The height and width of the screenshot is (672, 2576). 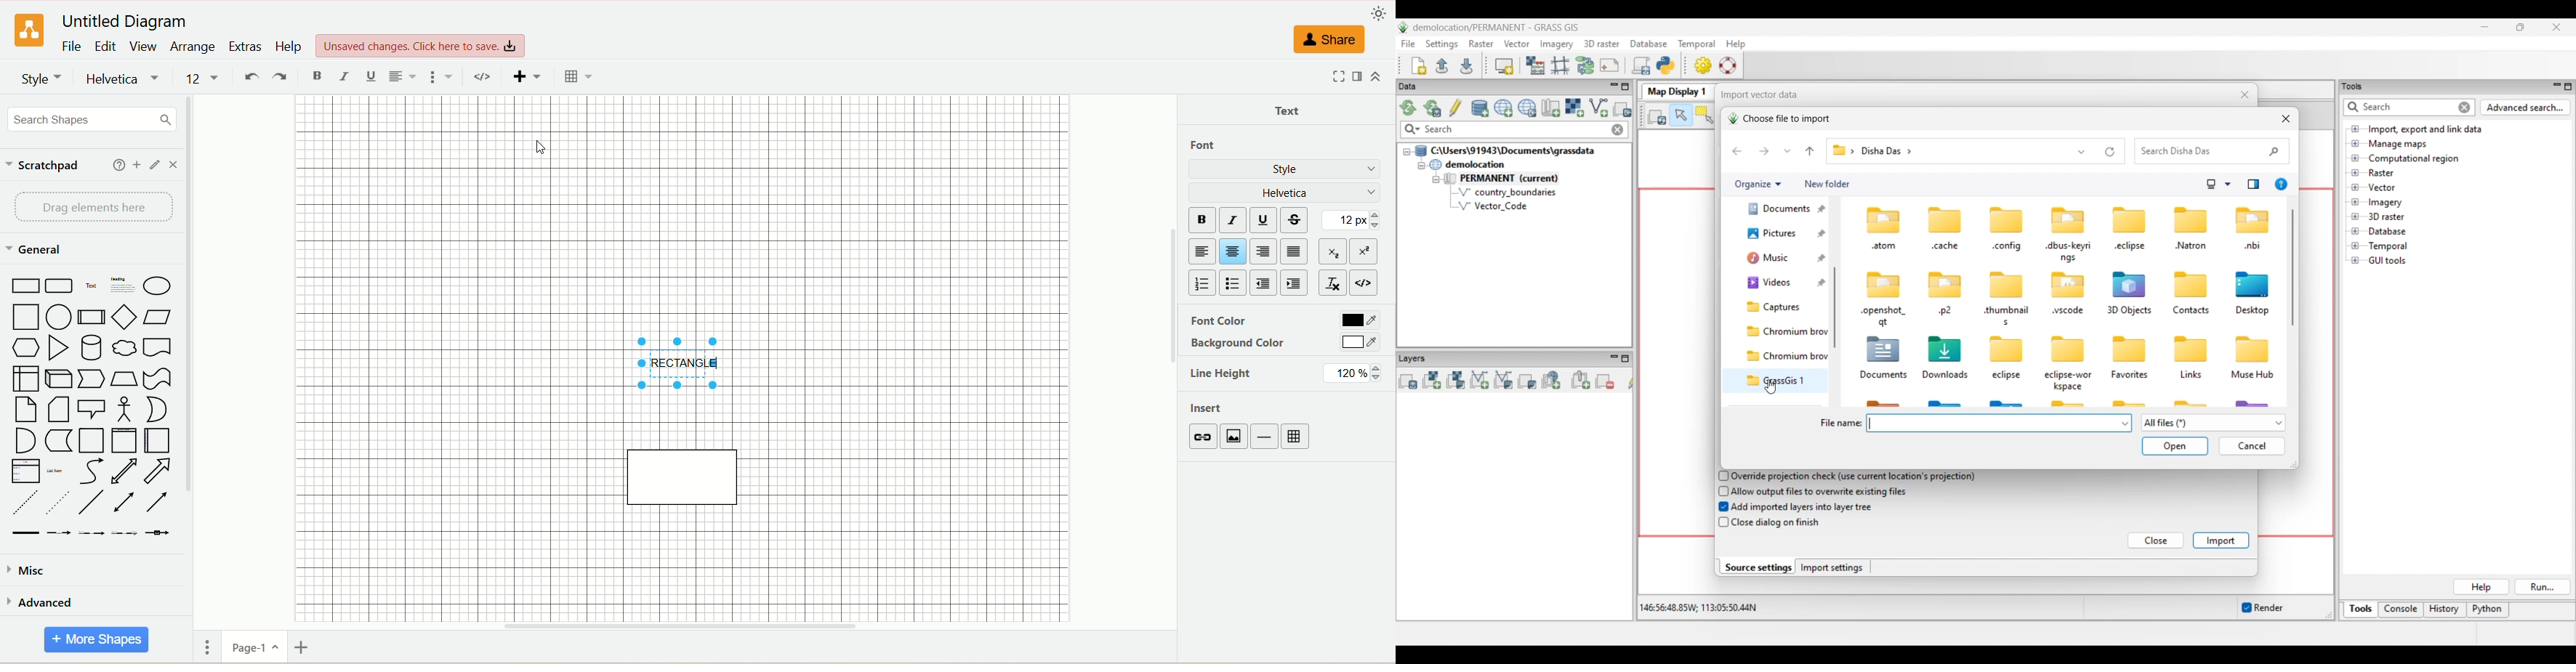 I want to click on appearance, so click(x=1381, y=13).